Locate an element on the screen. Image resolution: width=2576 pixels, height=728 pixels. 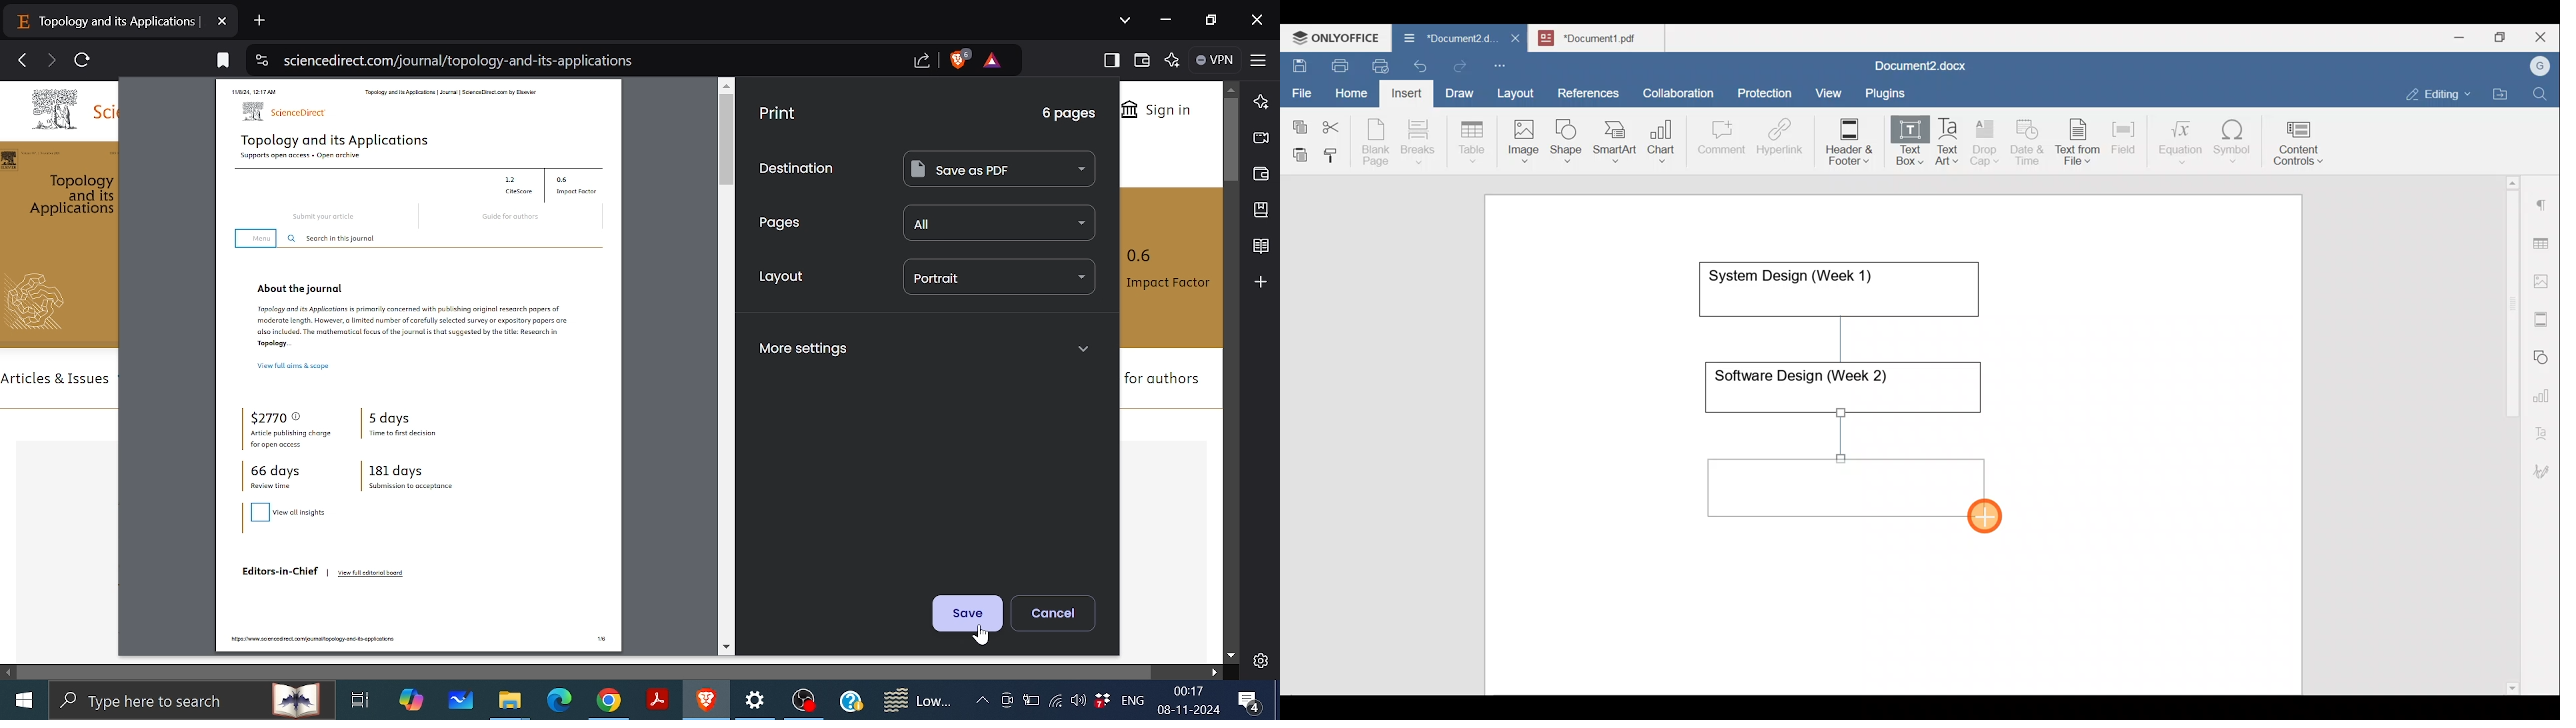
Copilot is located at coordinates (409, 702).